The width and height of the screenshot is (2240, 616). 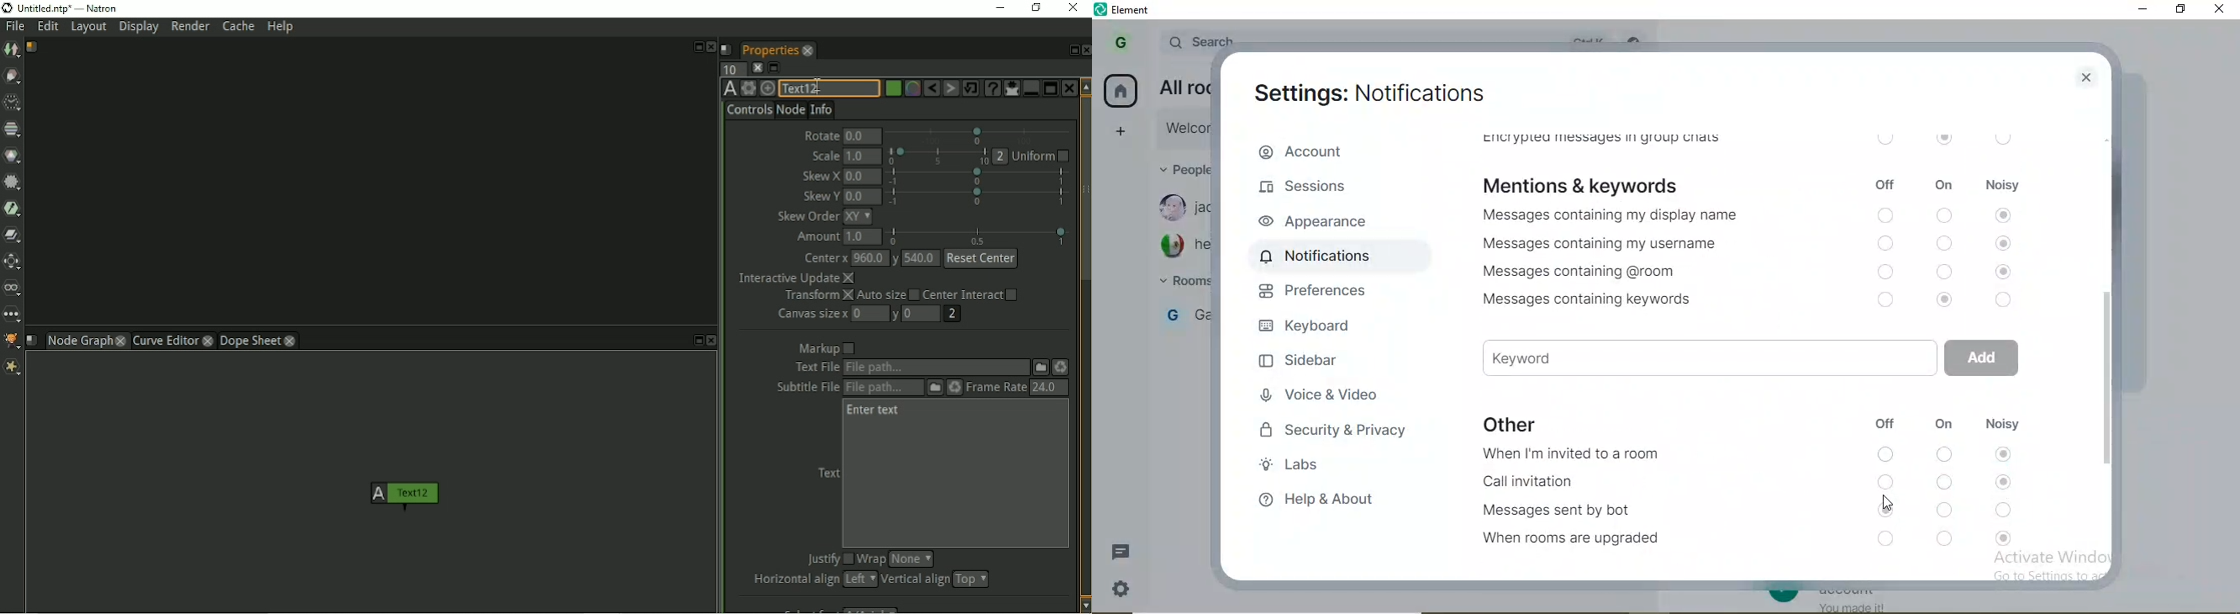 What do you see at coordinates (819, 196) in the screenshot?
I see `Skew Y` at bounding box center [819, 196].